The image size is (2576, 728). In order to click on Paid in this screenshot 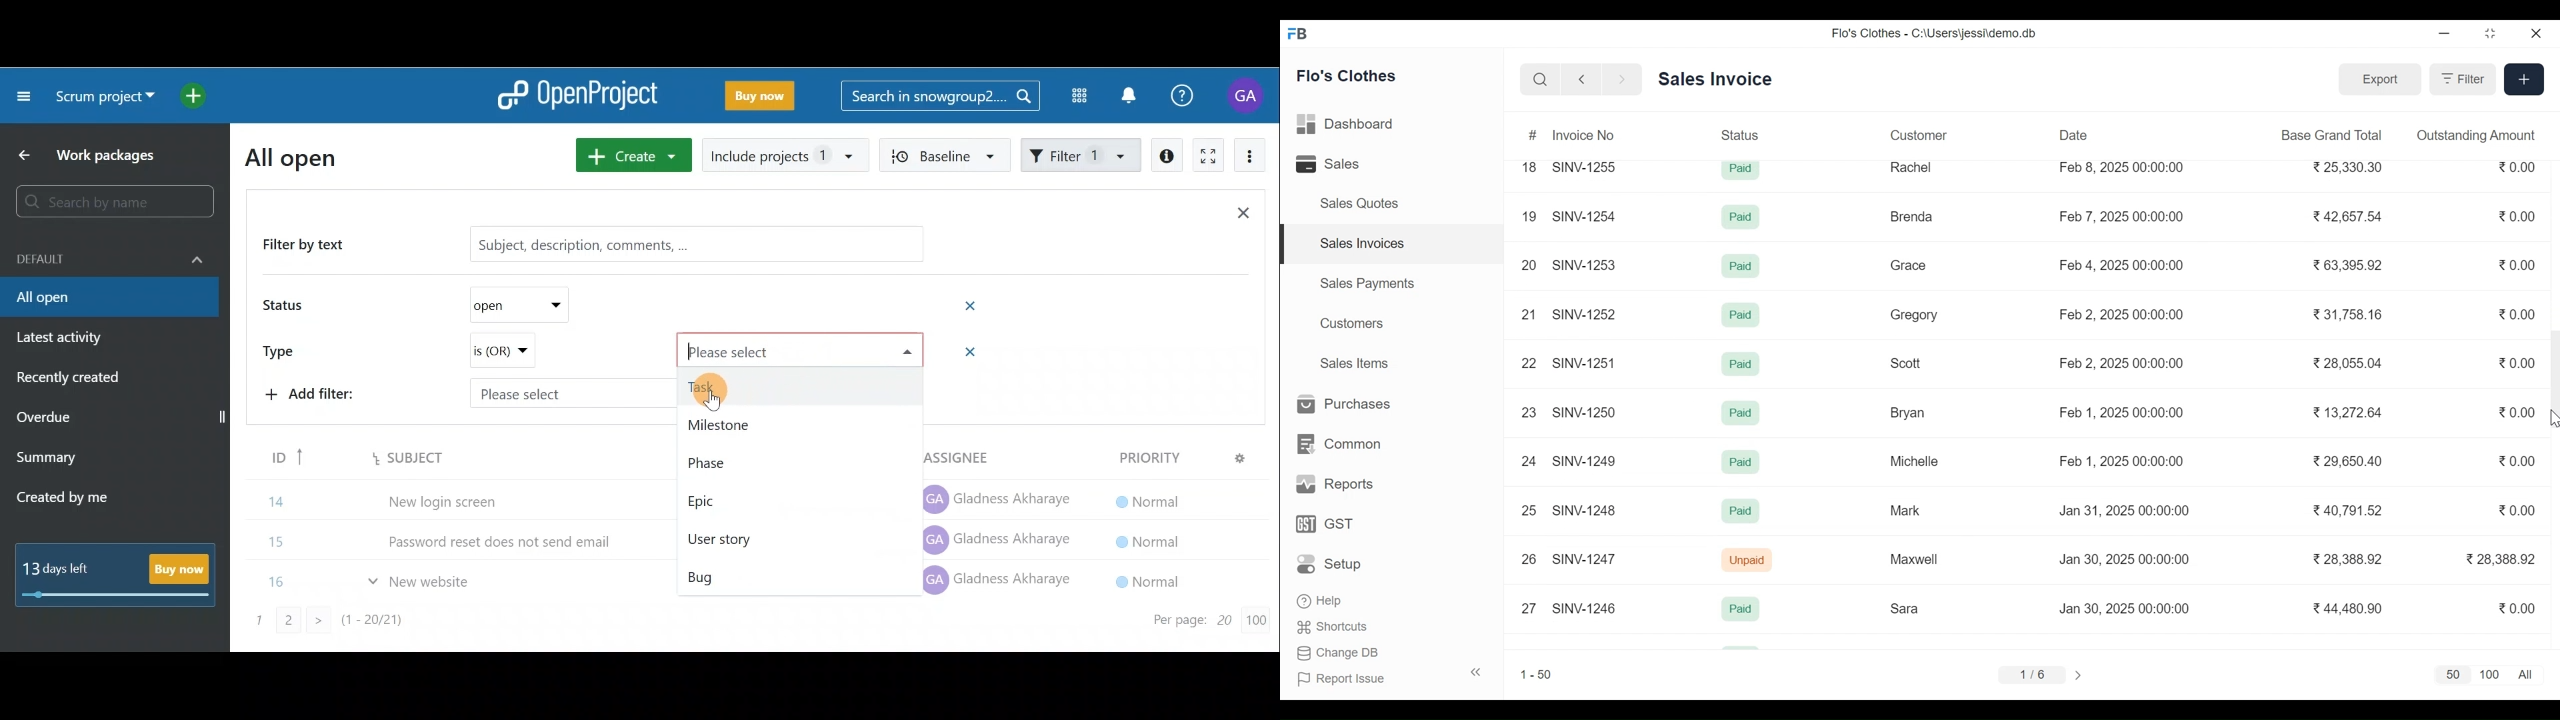, I will do `click(1743, 267)`.